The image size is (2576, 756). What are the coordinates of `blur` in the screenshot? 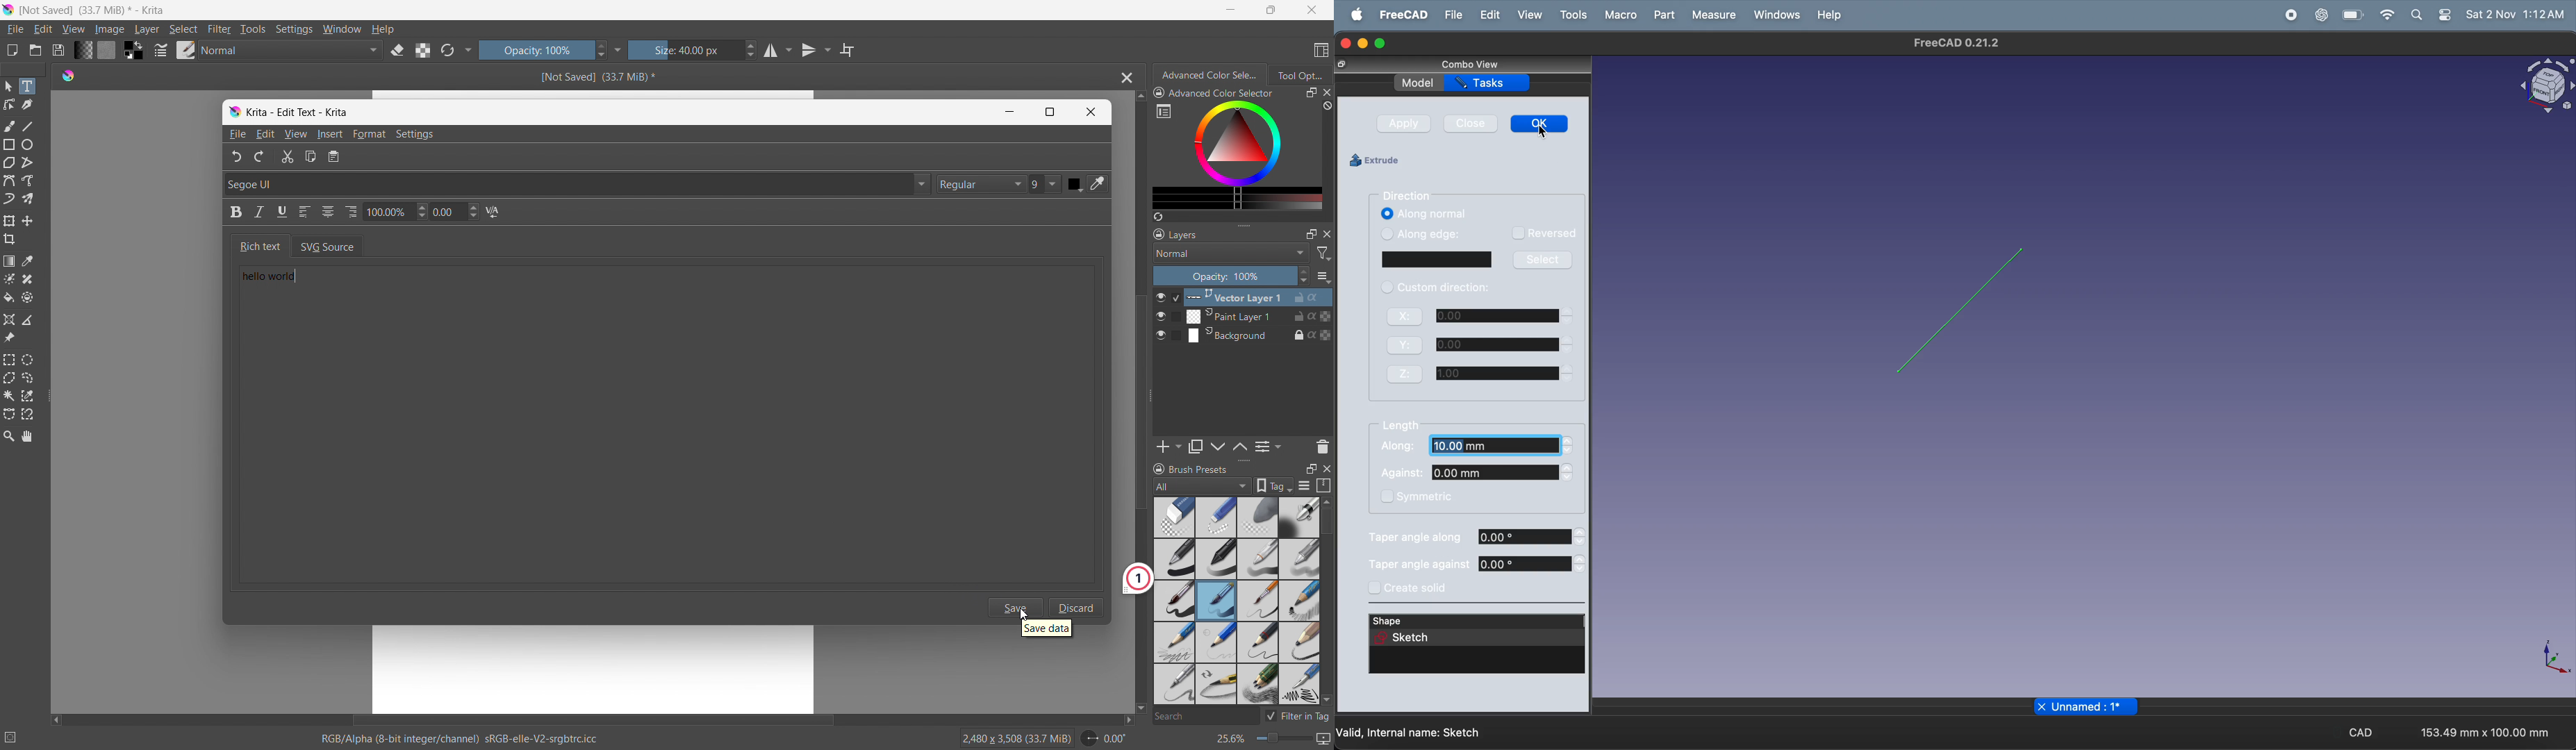 It's located at (1257, 517).